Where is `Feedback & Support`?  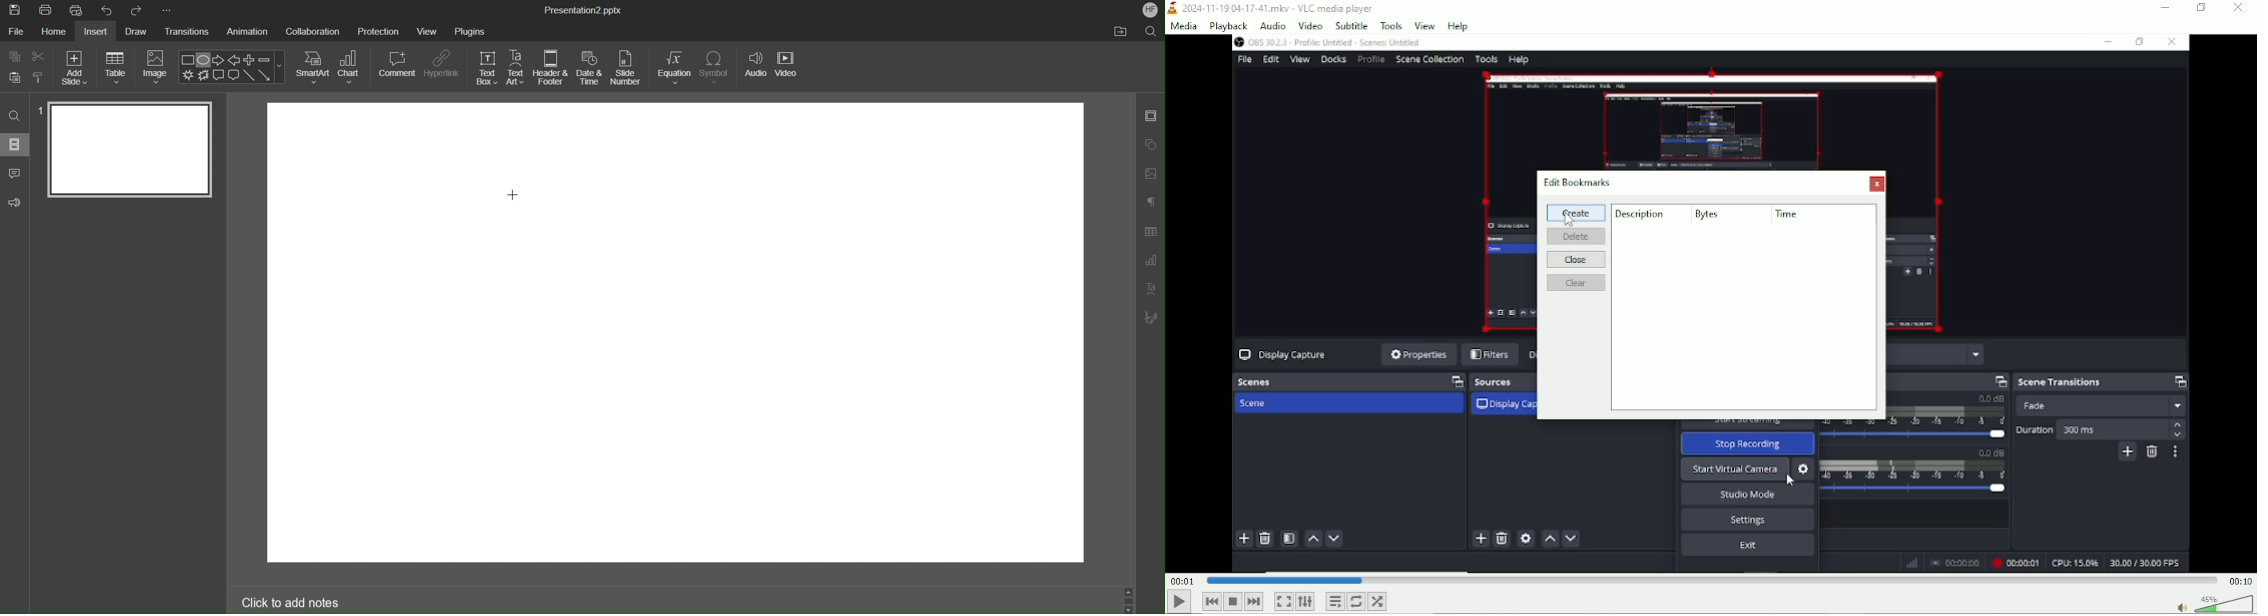
Feedback & Support is located at coordinates (15, 201).